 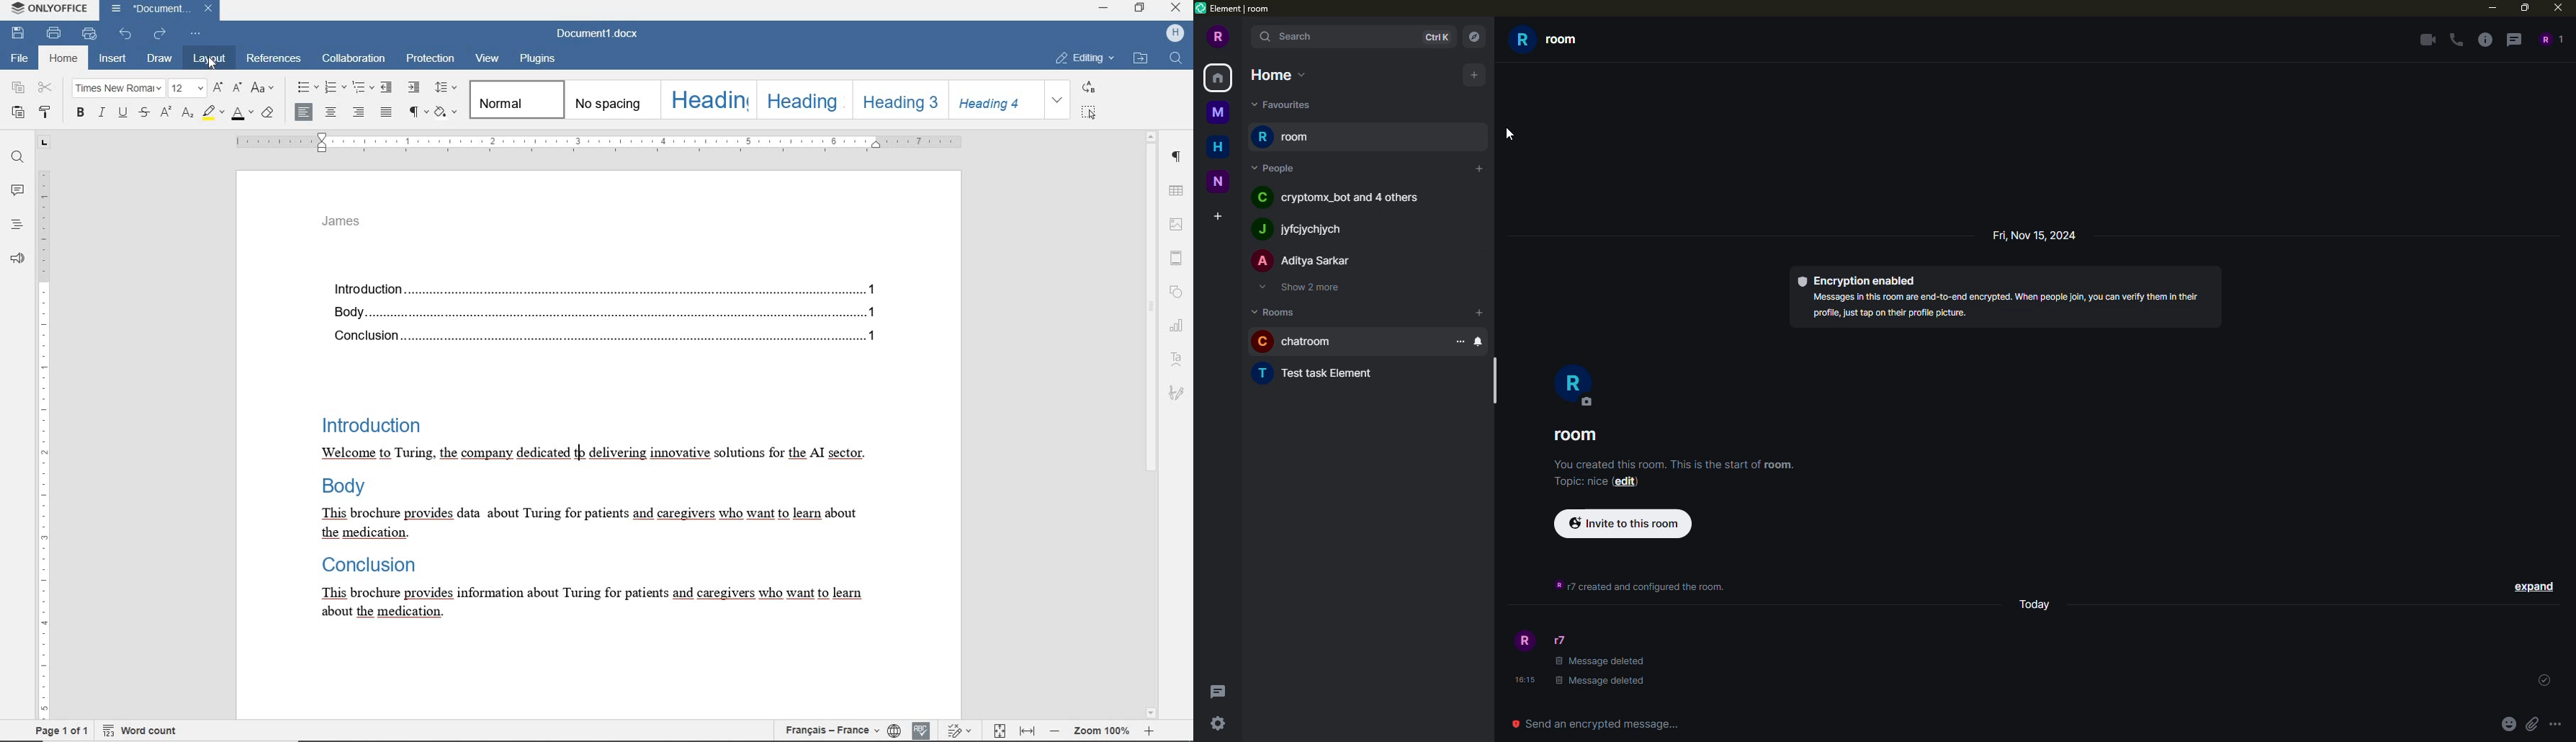 I want to click on justified, so click(x=386, y=112).